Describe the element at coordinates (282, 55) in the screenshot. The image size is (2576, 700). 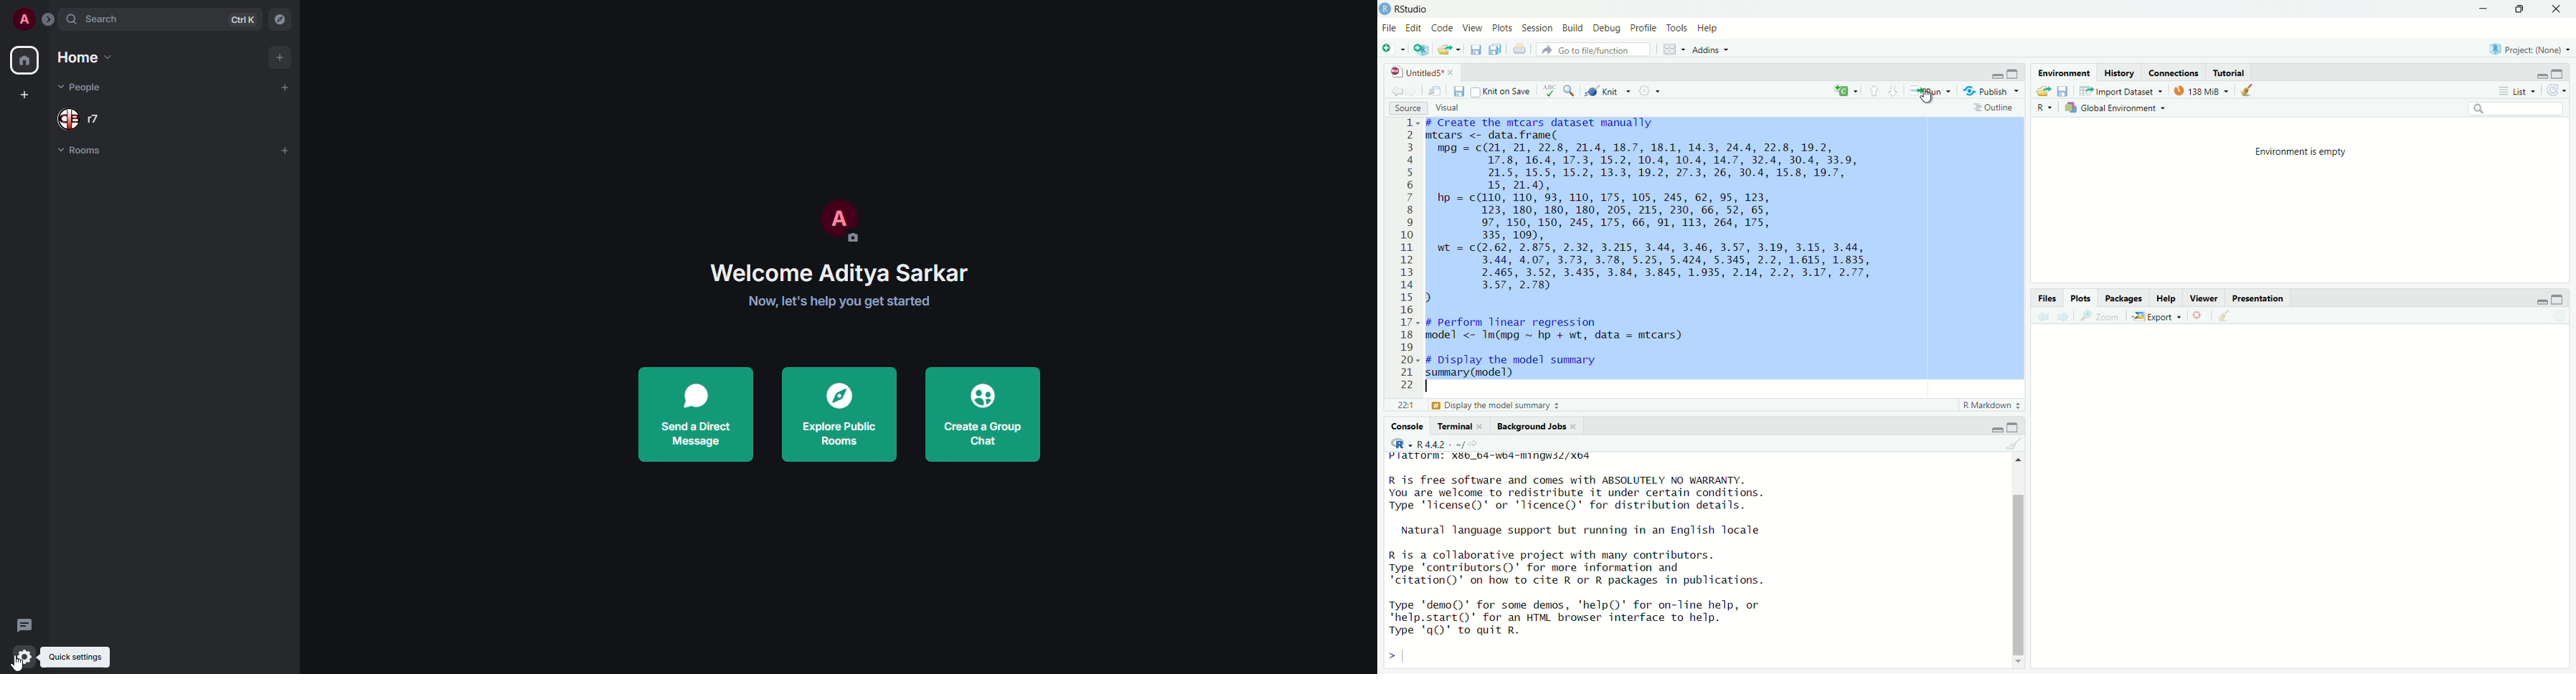
I see `add` at that location.